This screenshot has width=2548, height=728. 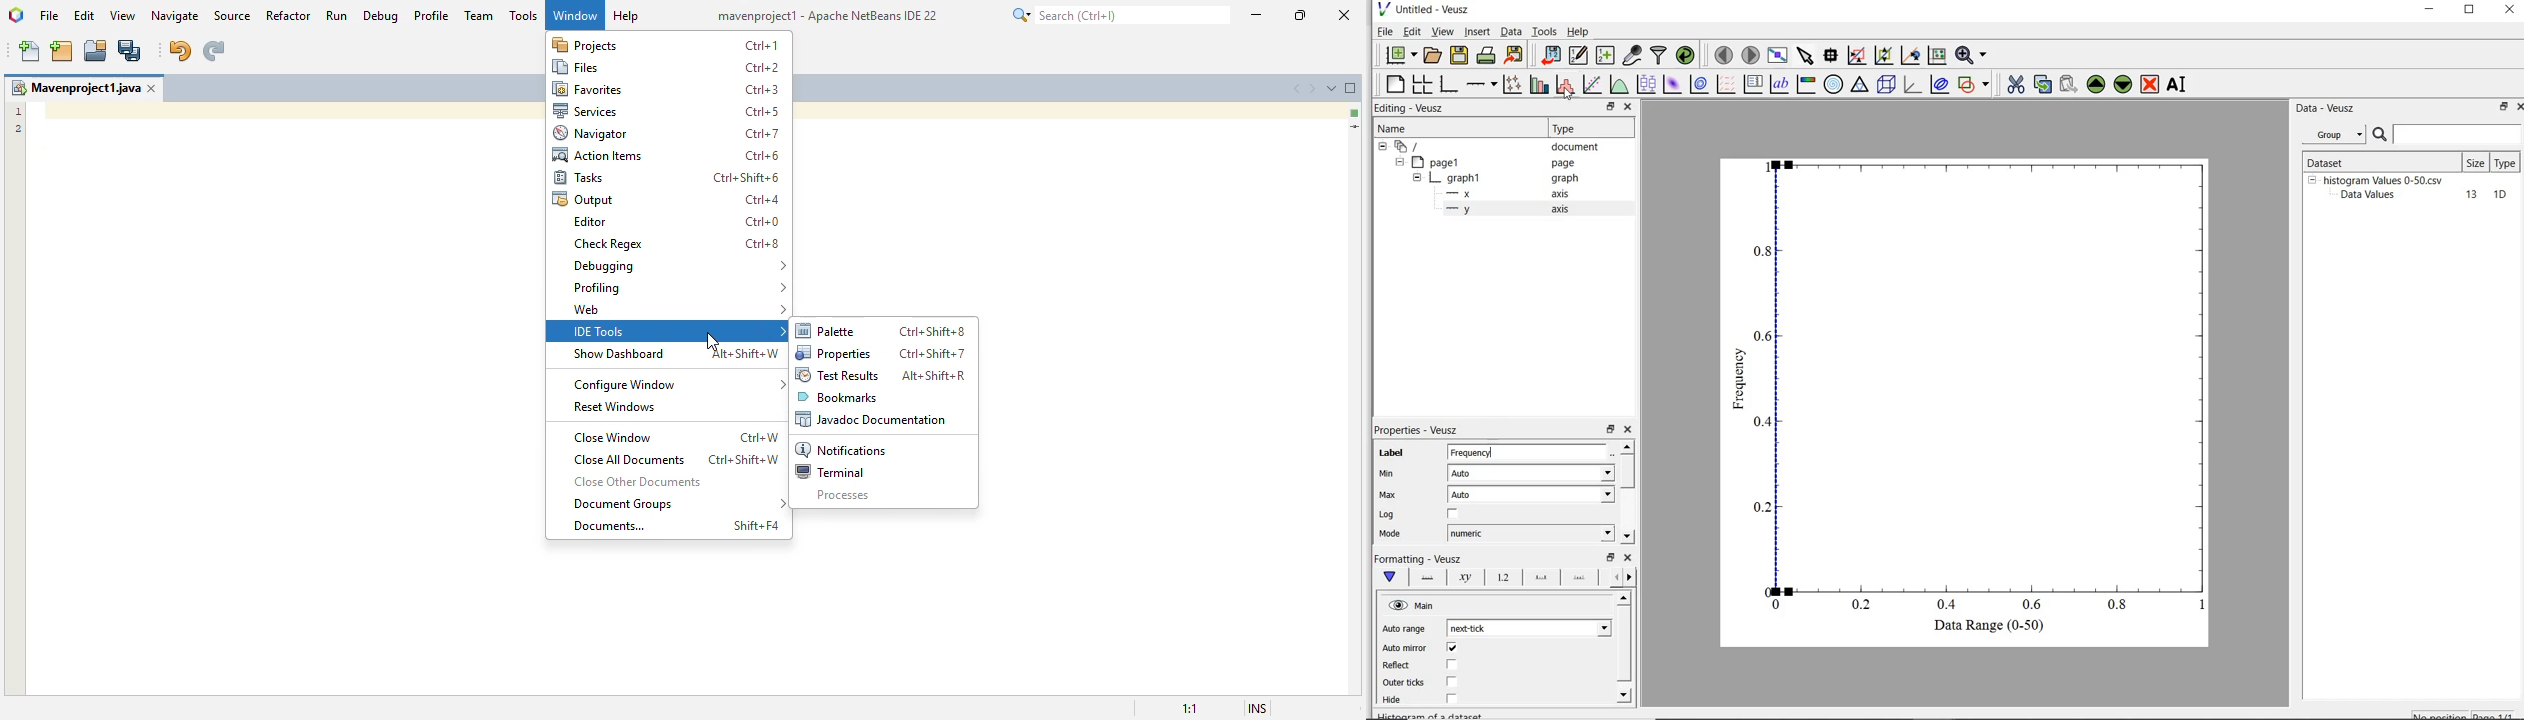 I want to click on Dataset, so click(x=2348, y=161).